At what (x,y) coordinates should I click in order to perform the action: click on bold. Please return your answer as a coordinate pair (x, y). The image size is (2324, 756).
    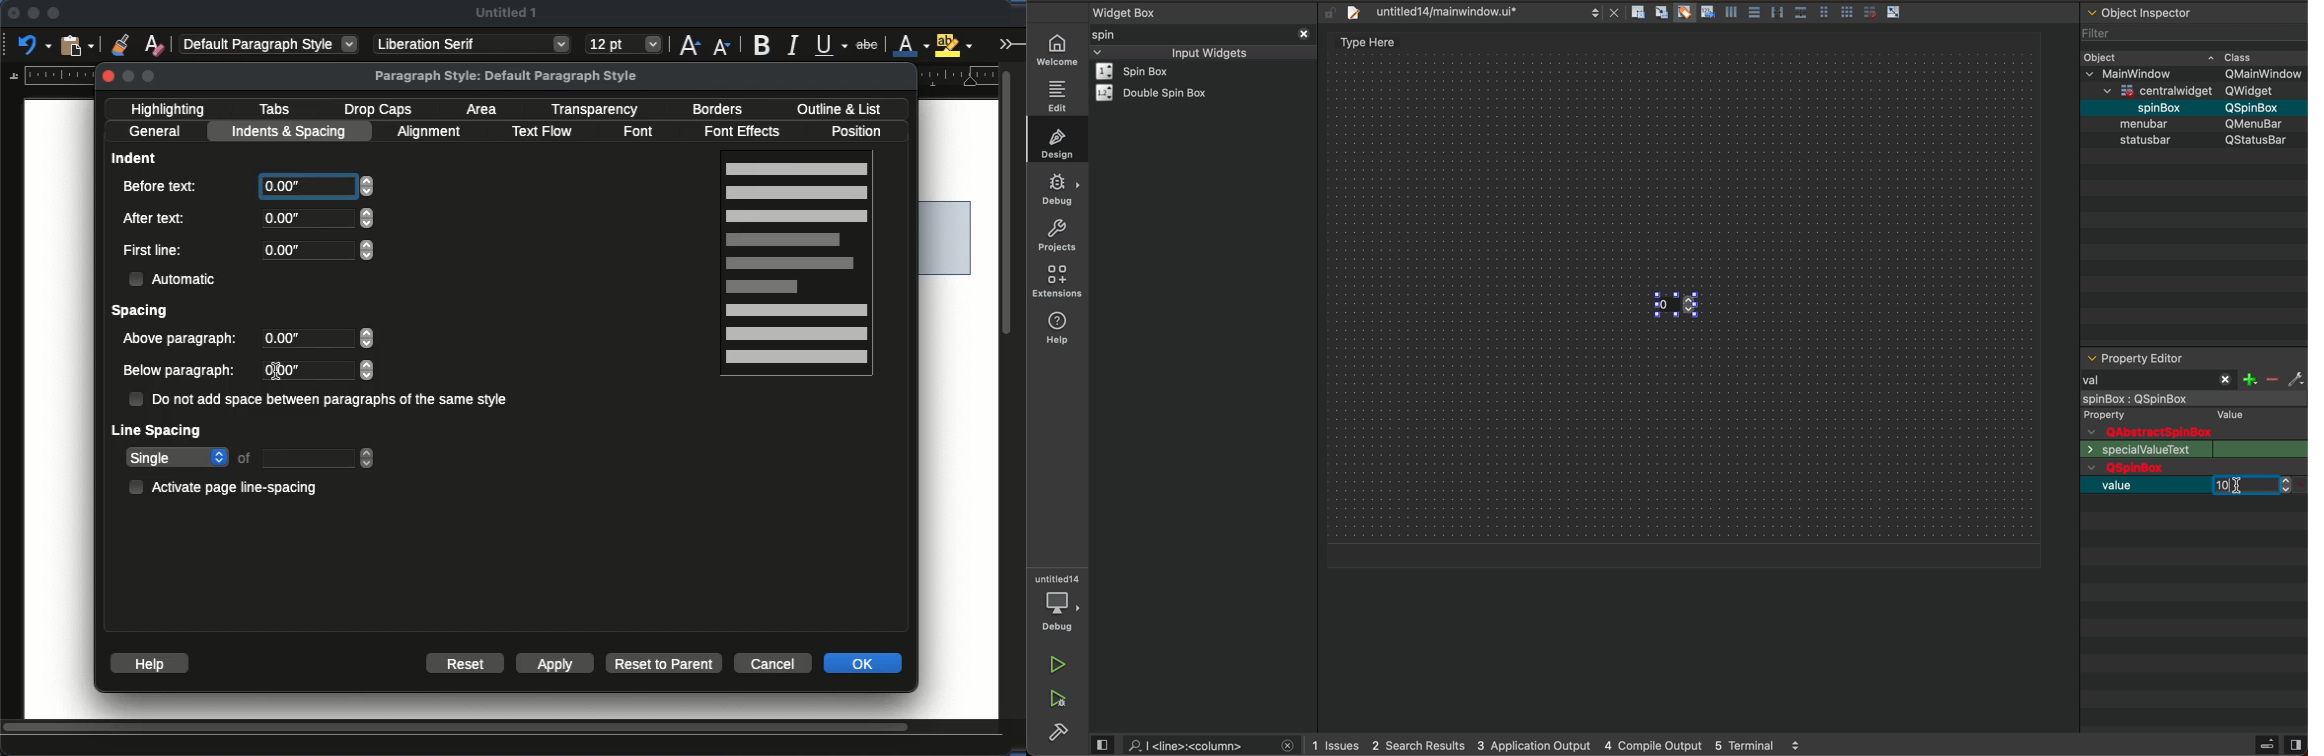
    Looking at the image, I should click on (764, 44).